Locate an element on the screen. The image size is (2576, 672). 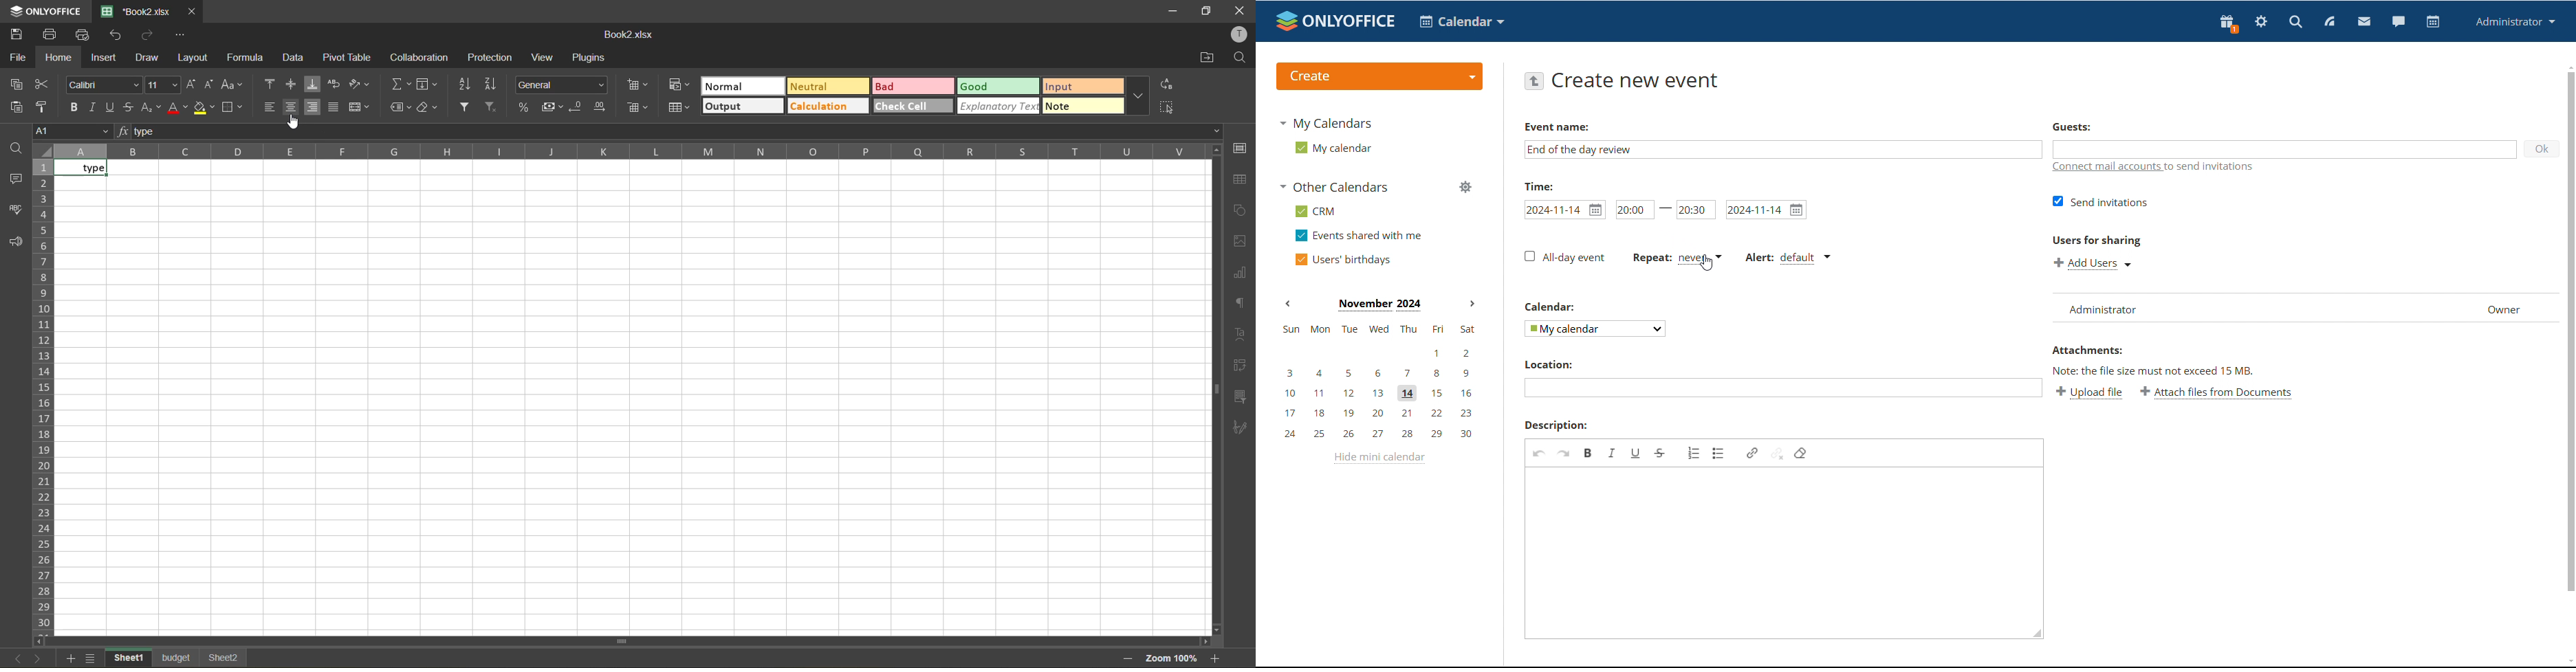
mail is located at coordinates (2364, 23).